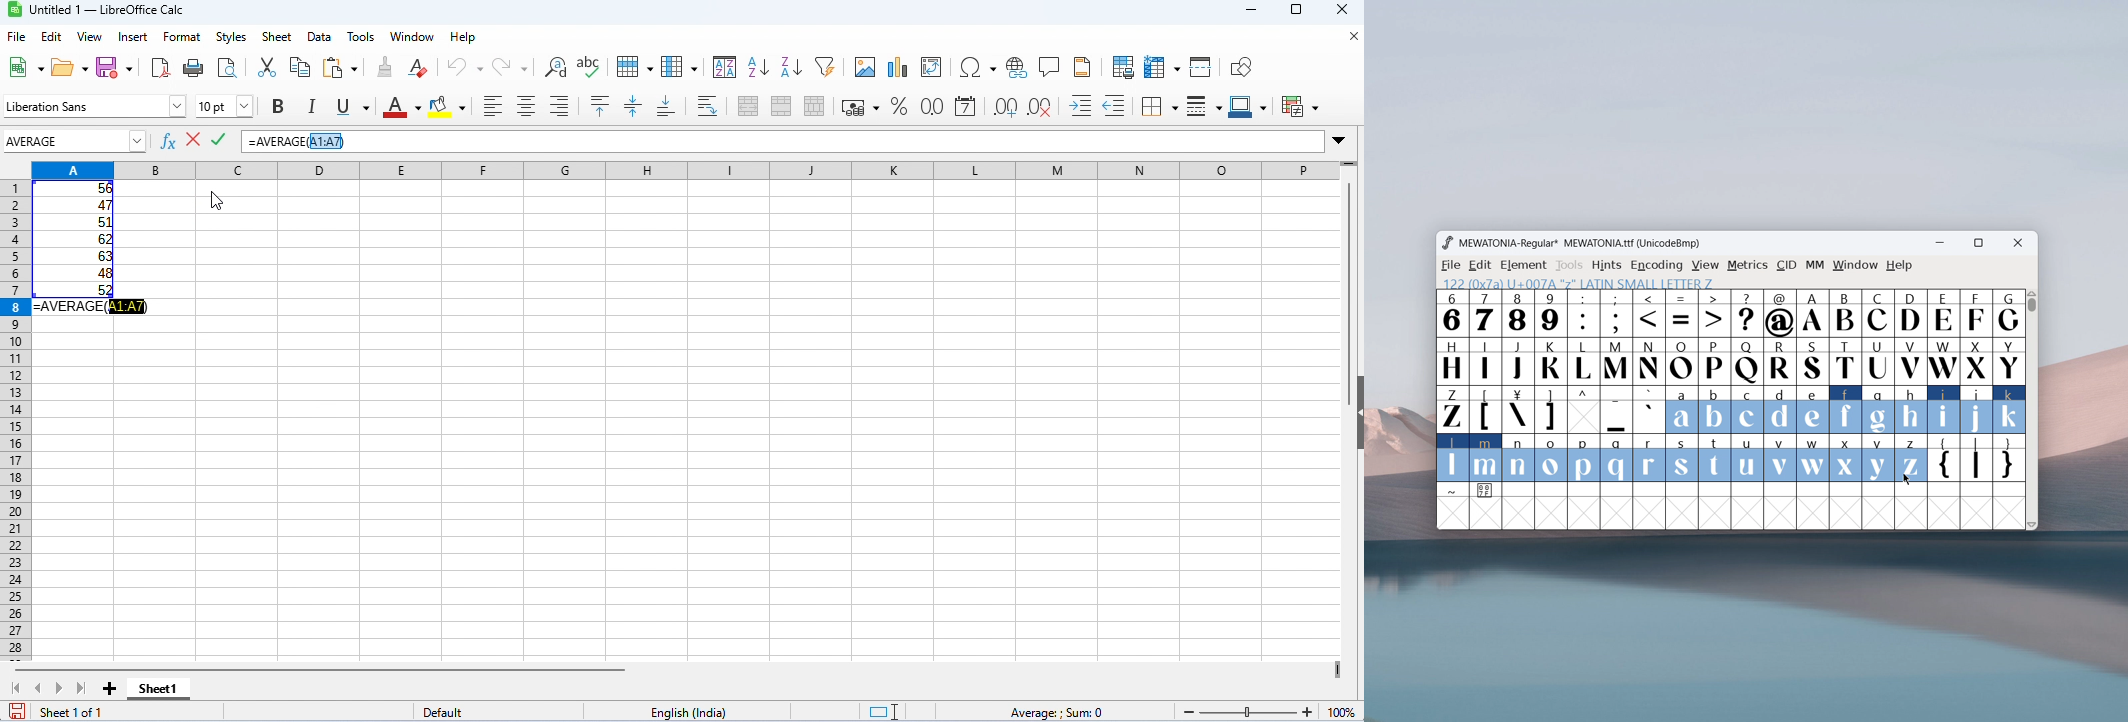 The width and height of the screenshot is (2128, 728). What do you see at coordinates (219, 139) in the screenshot?
I see `accept` at bounding box center [219, 139].